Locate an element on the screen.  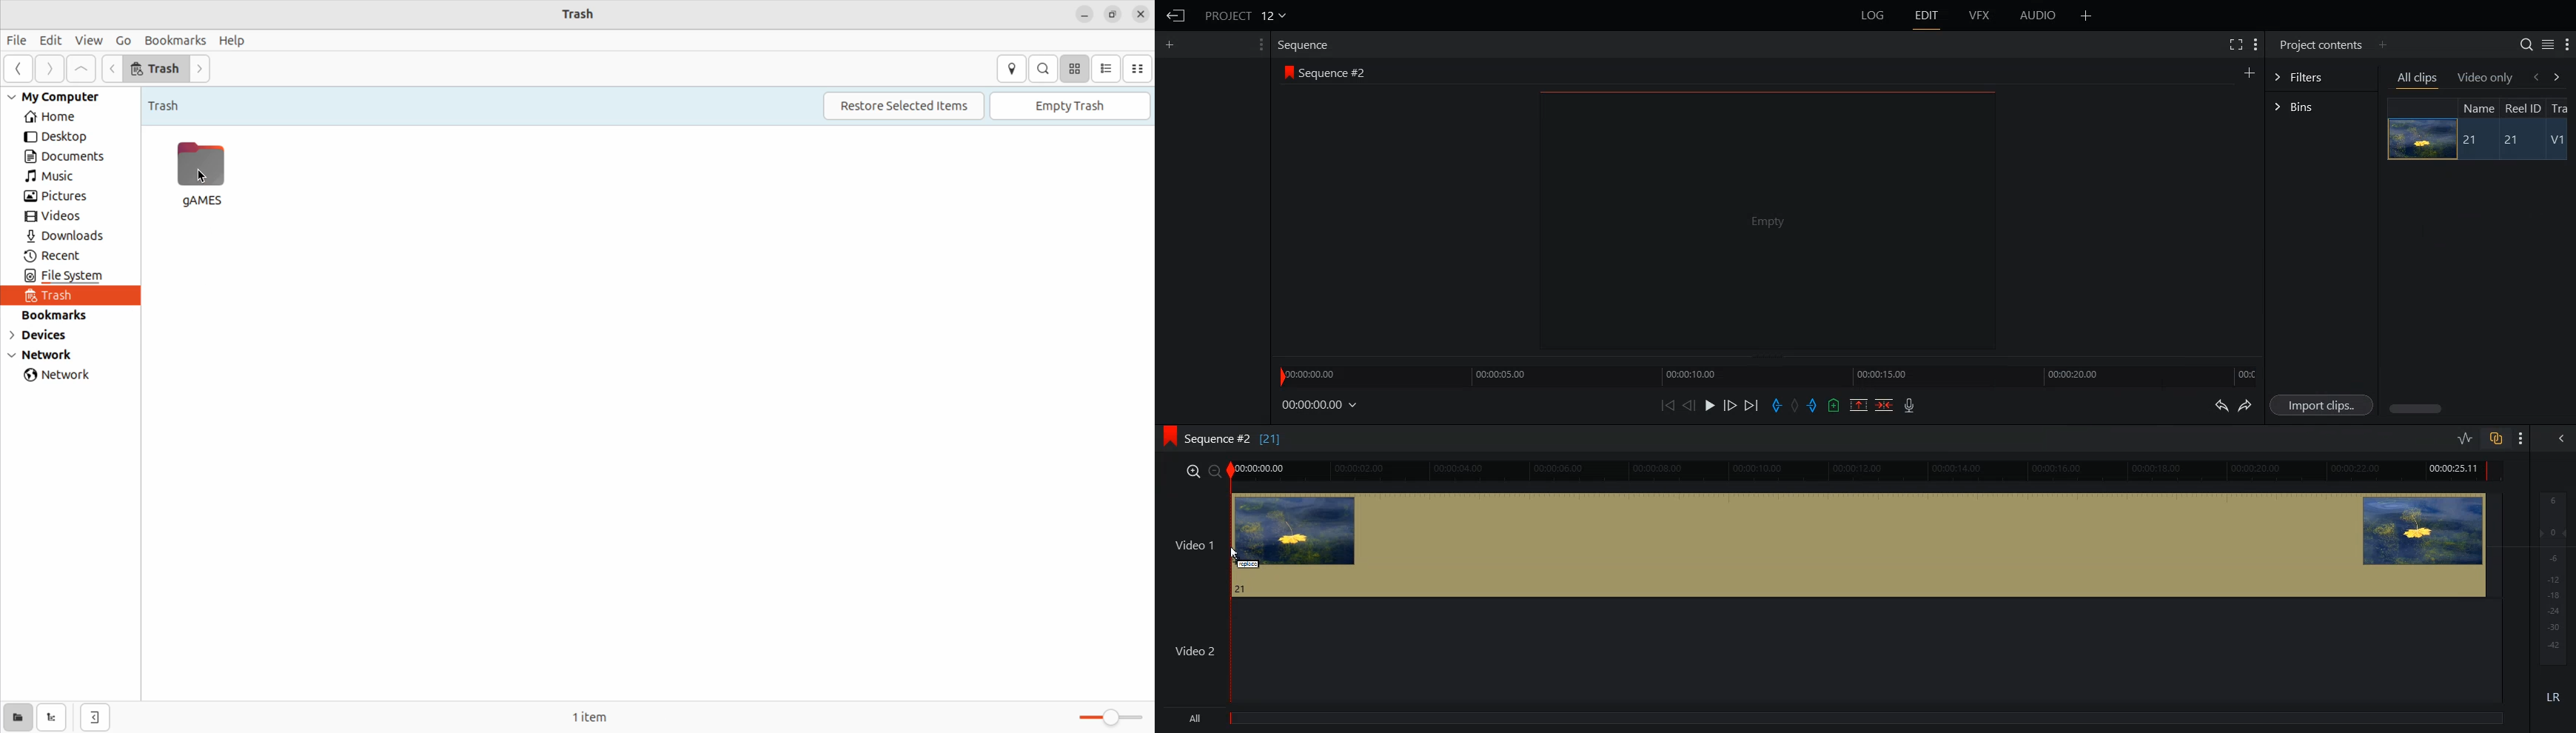
LR is located at coordinates (2551, 700).